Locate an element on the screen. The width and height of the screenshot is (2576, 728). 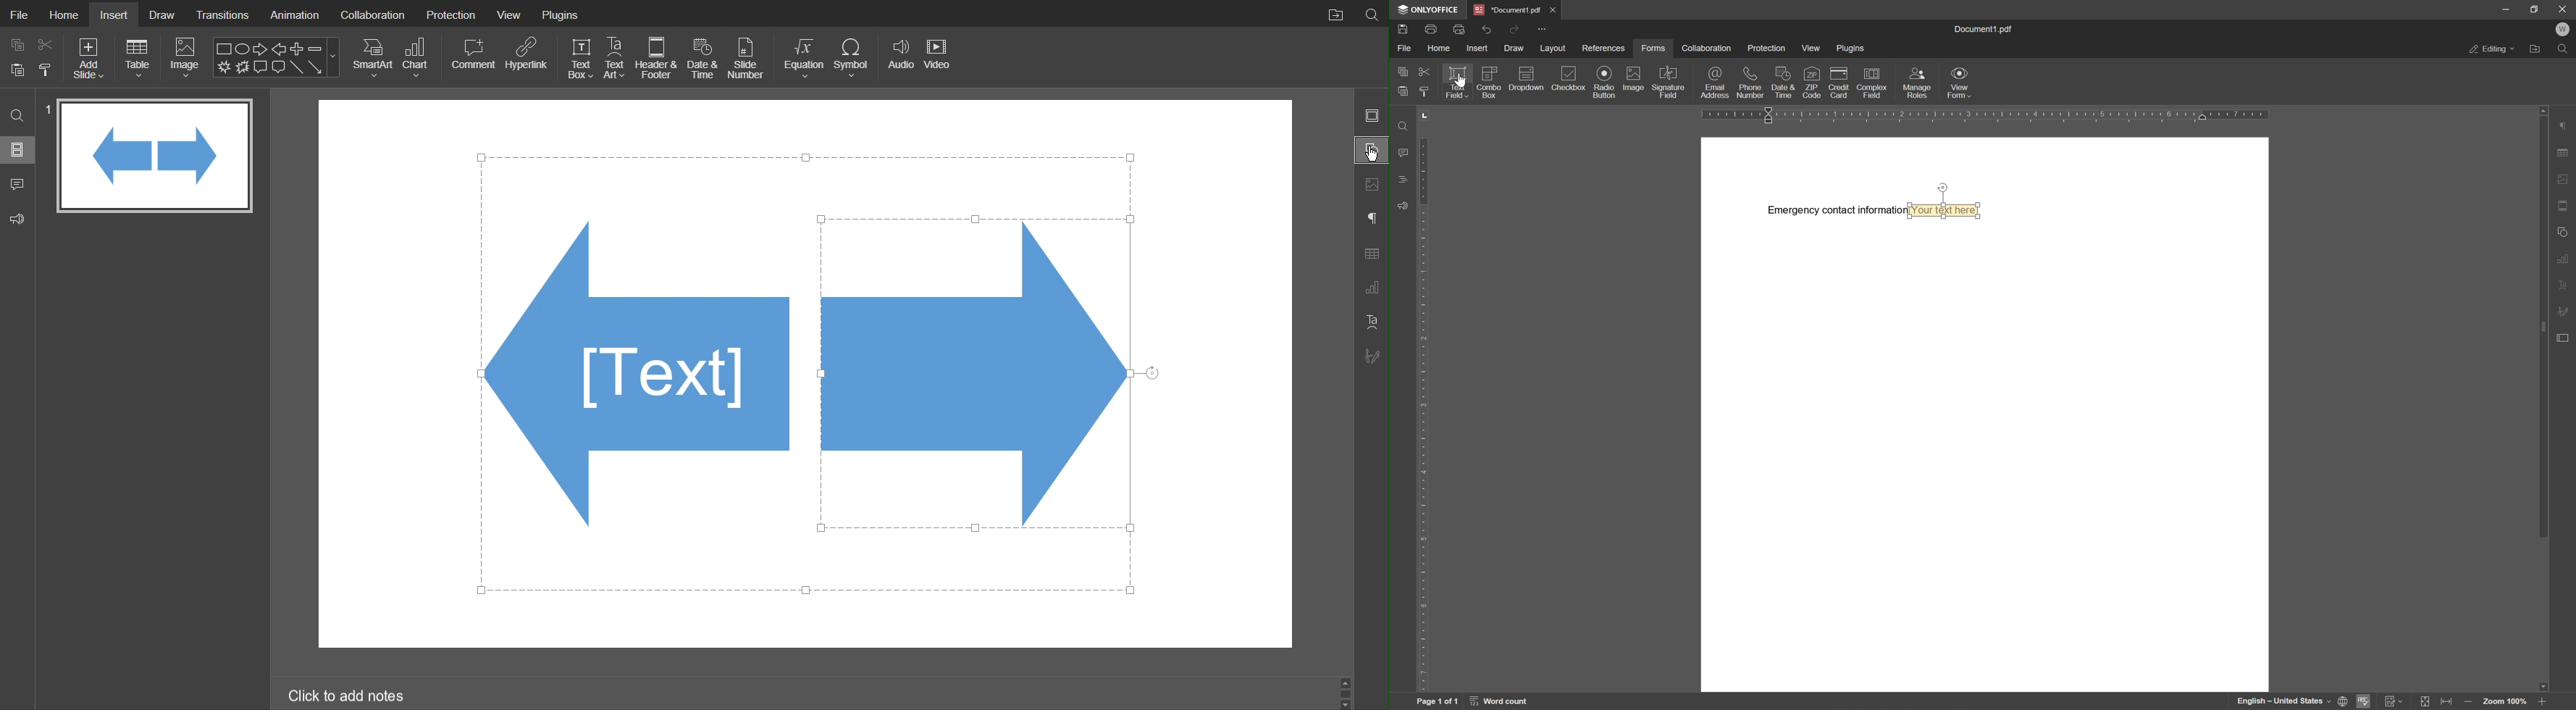
shape settings is located at coordinates (2564, 233).